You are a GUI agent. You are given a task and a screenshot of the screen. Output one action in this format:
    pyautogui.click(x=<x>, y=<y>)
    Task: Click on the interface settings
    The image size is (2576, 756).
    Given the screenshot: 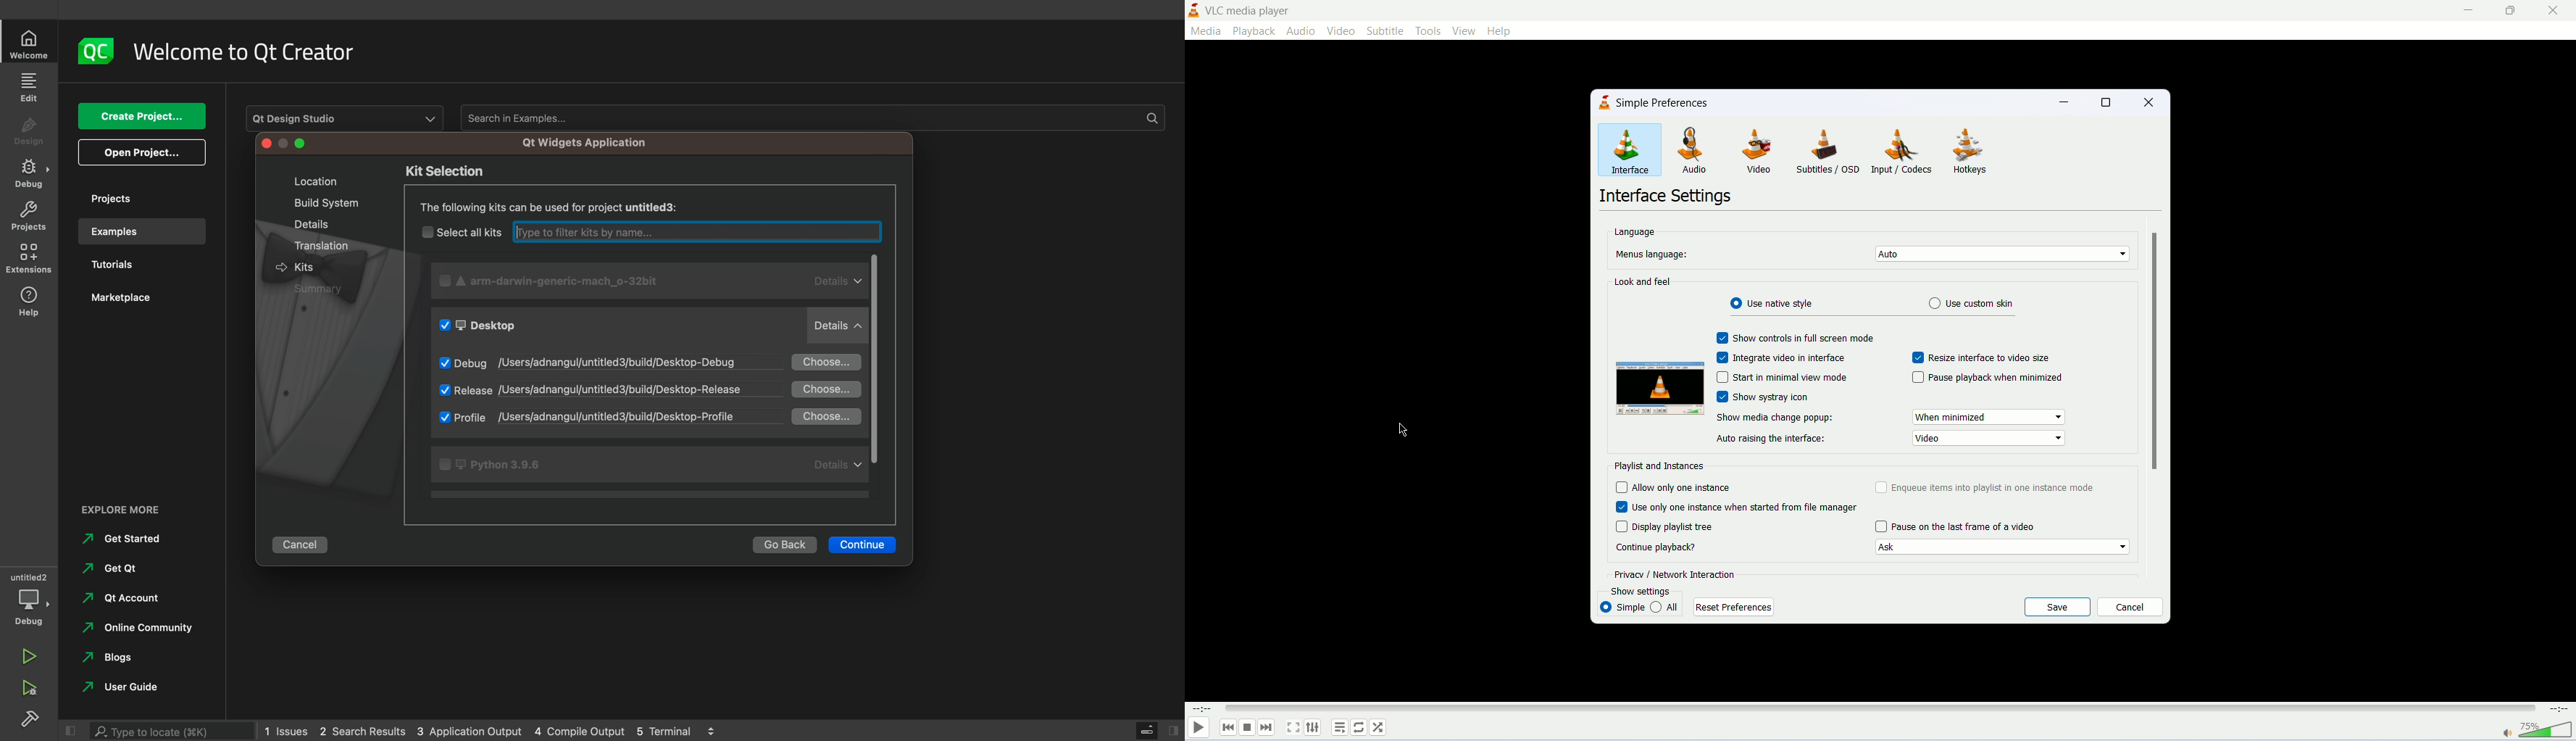 What is the action you would take?
    pyautogui.click(x=1671, y=196)
    